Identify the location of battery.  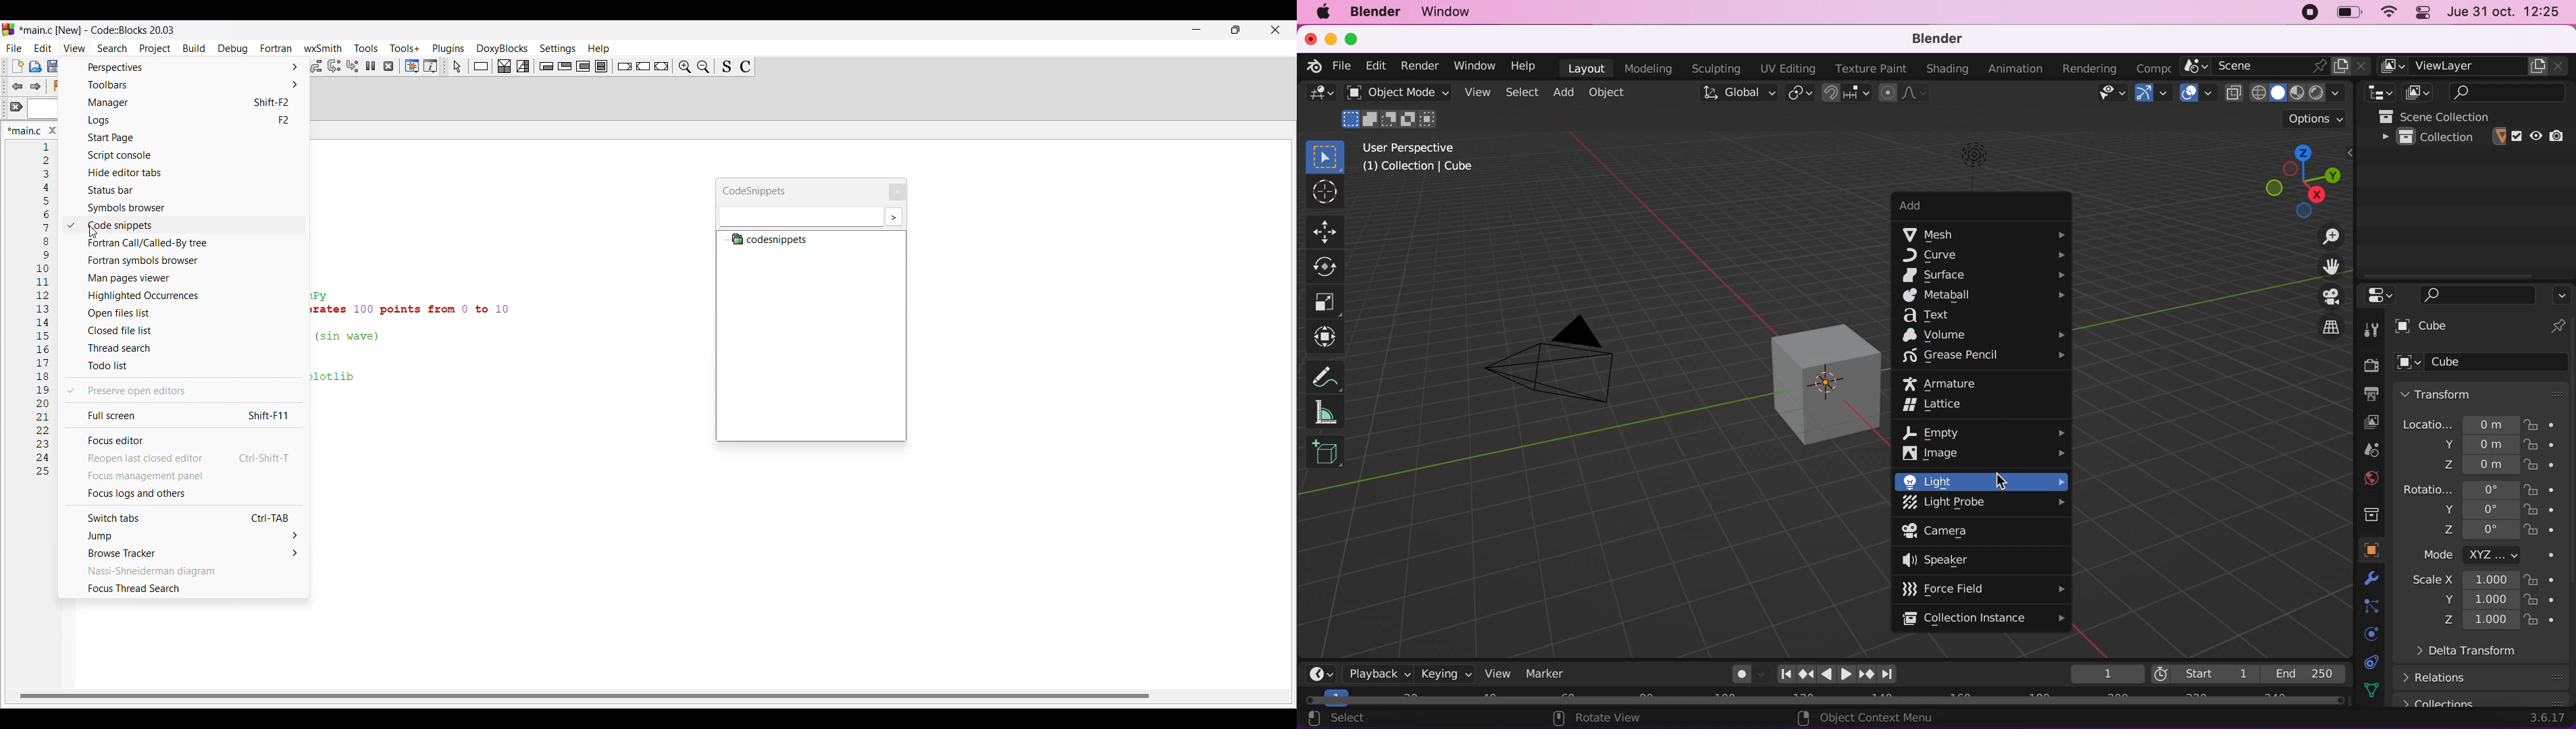
(2346, 13).